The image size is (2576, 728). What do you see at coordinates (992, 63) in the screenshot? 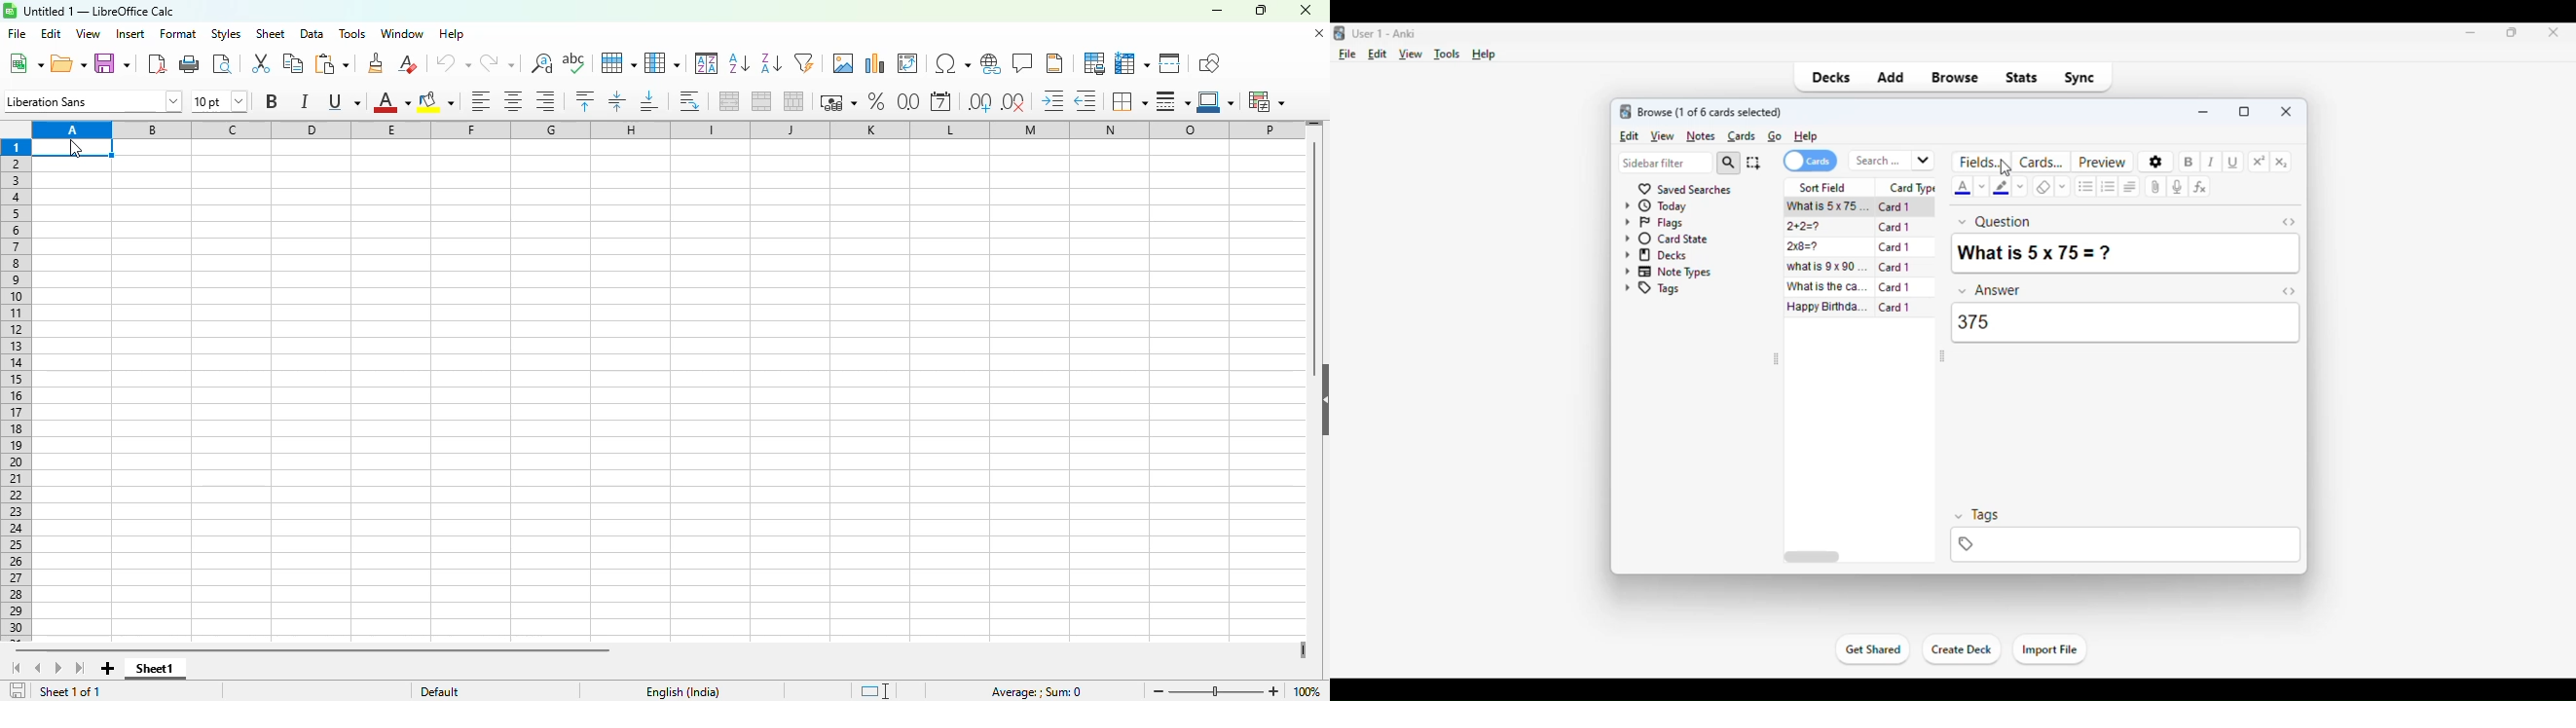
I see `insert hyperlink` at bounding box center [992, 63].